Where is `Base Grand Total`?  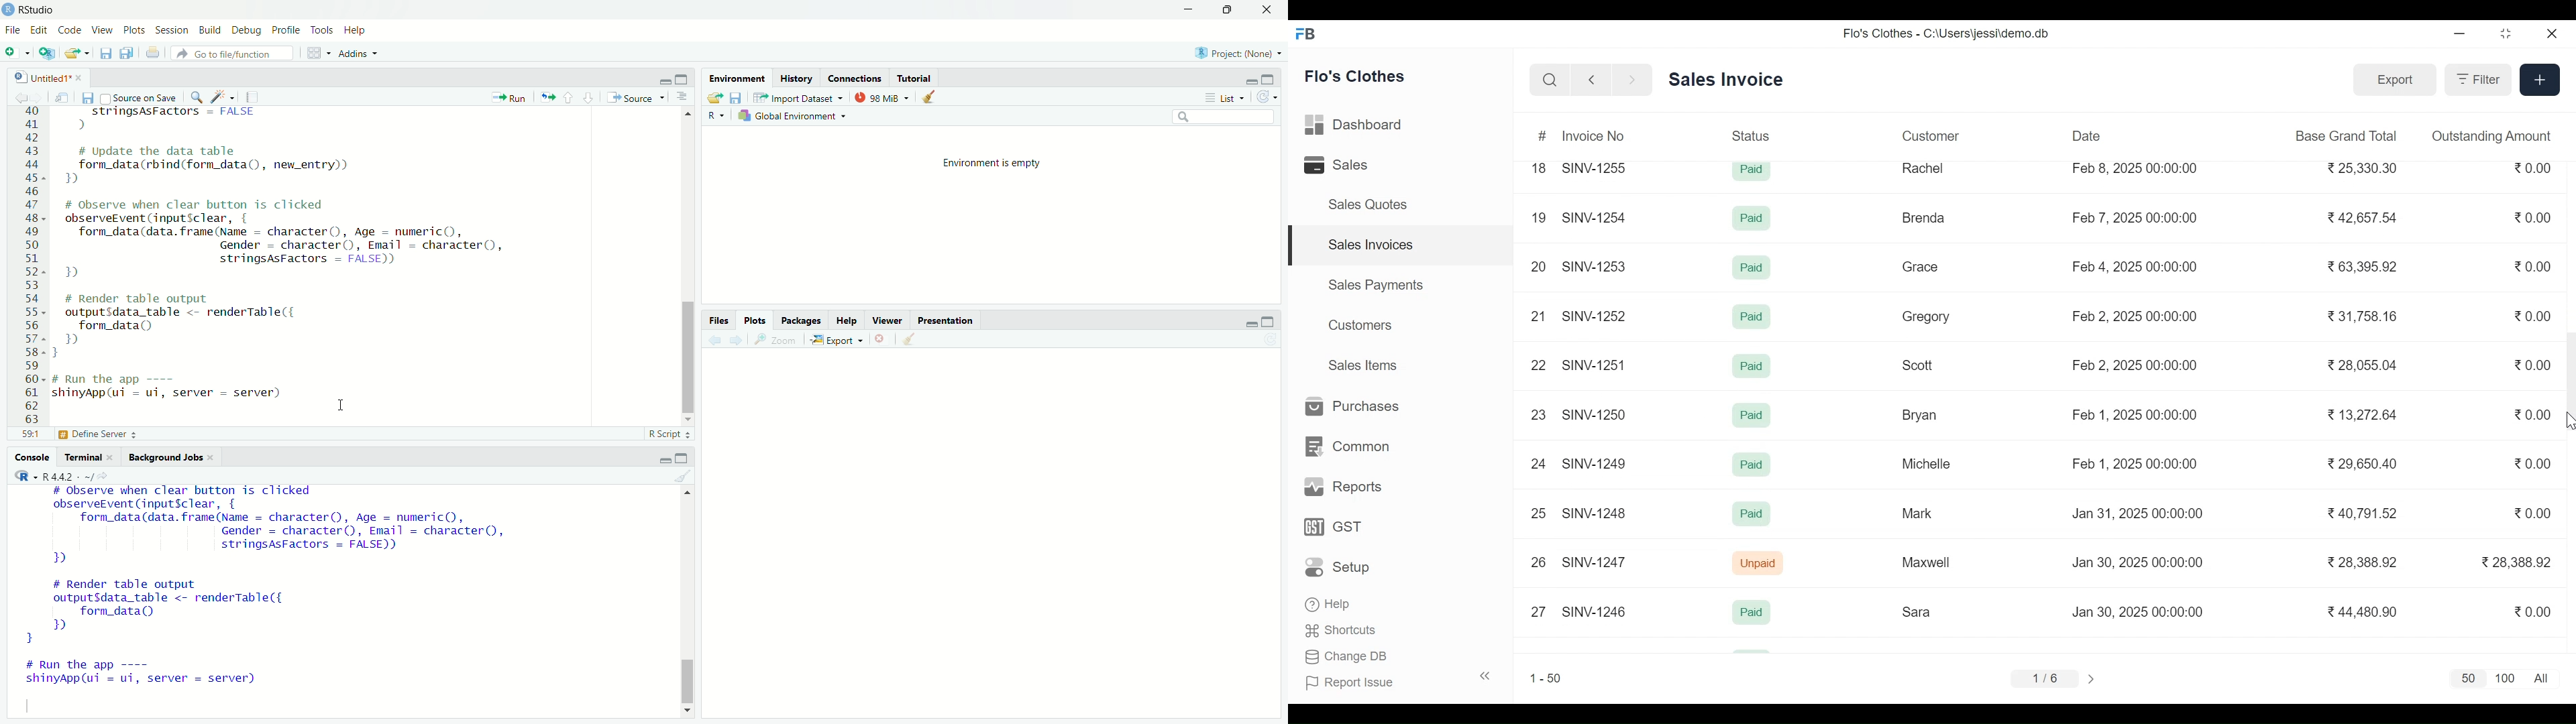
Base Grand Total is located at coordinates (2348, 135).